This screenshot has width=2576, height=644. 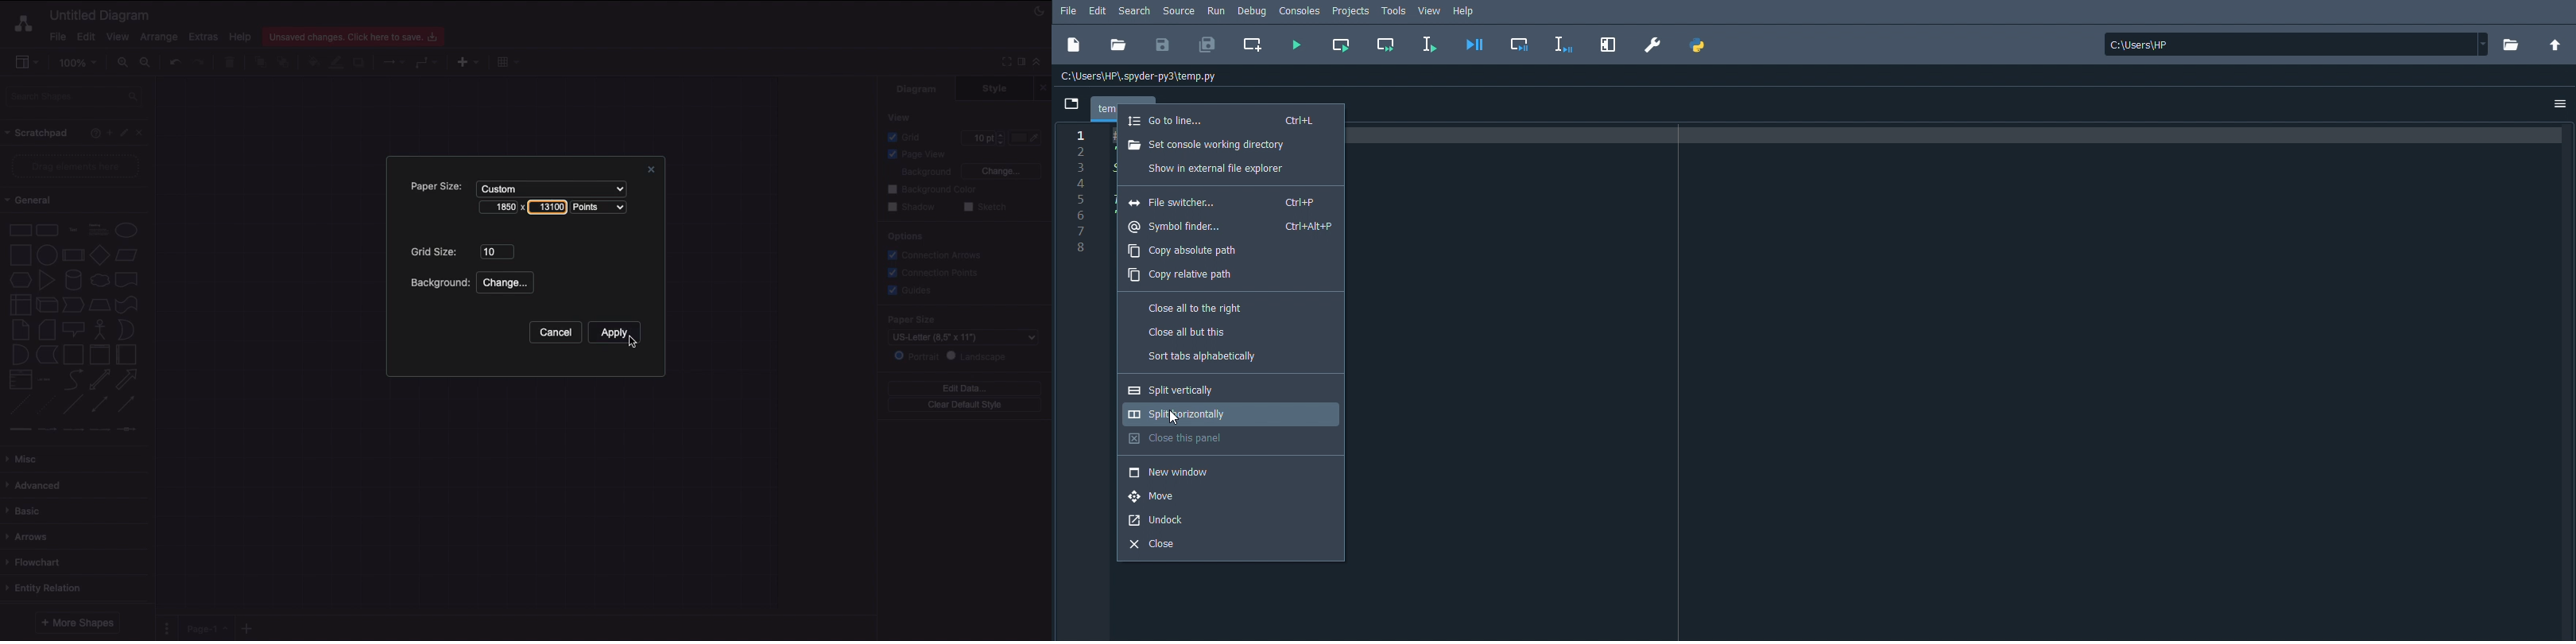 What do you see at coordinates (554, 333) in the screenshot?
I see `Cancel` at bounding box center [554, 333].